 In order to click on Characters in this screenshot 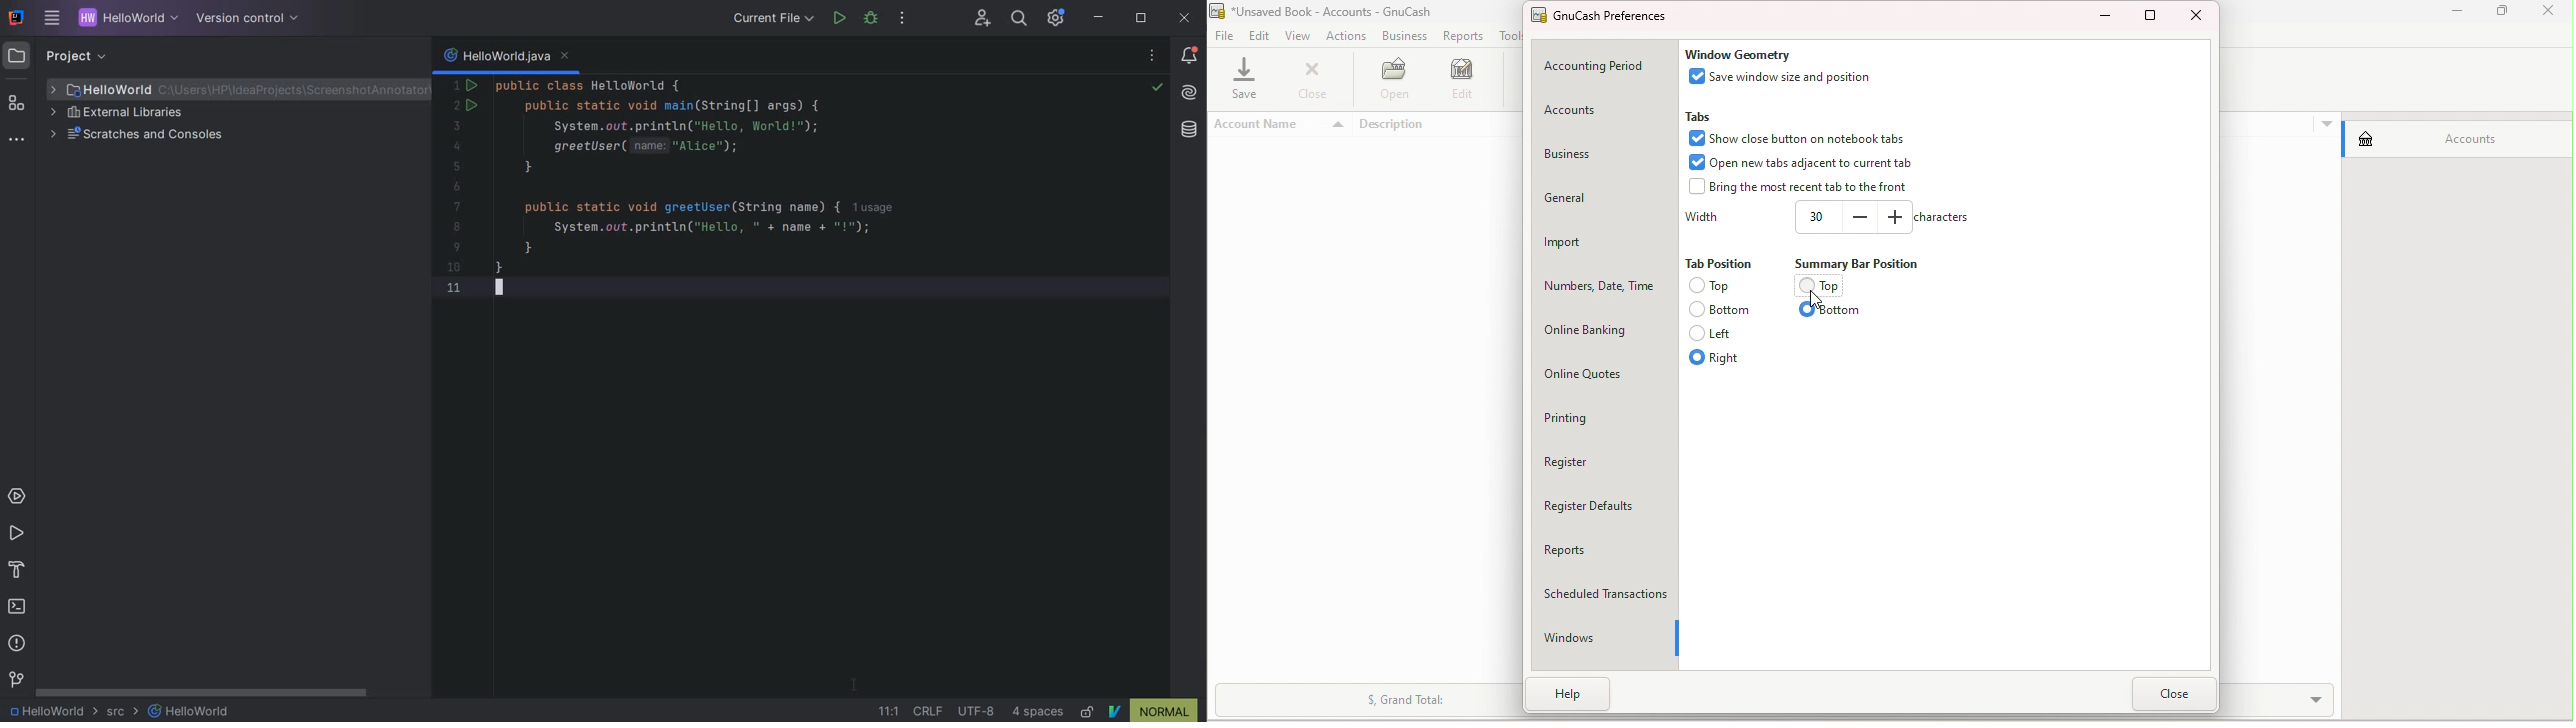, I will do `click(1946, 220)`.